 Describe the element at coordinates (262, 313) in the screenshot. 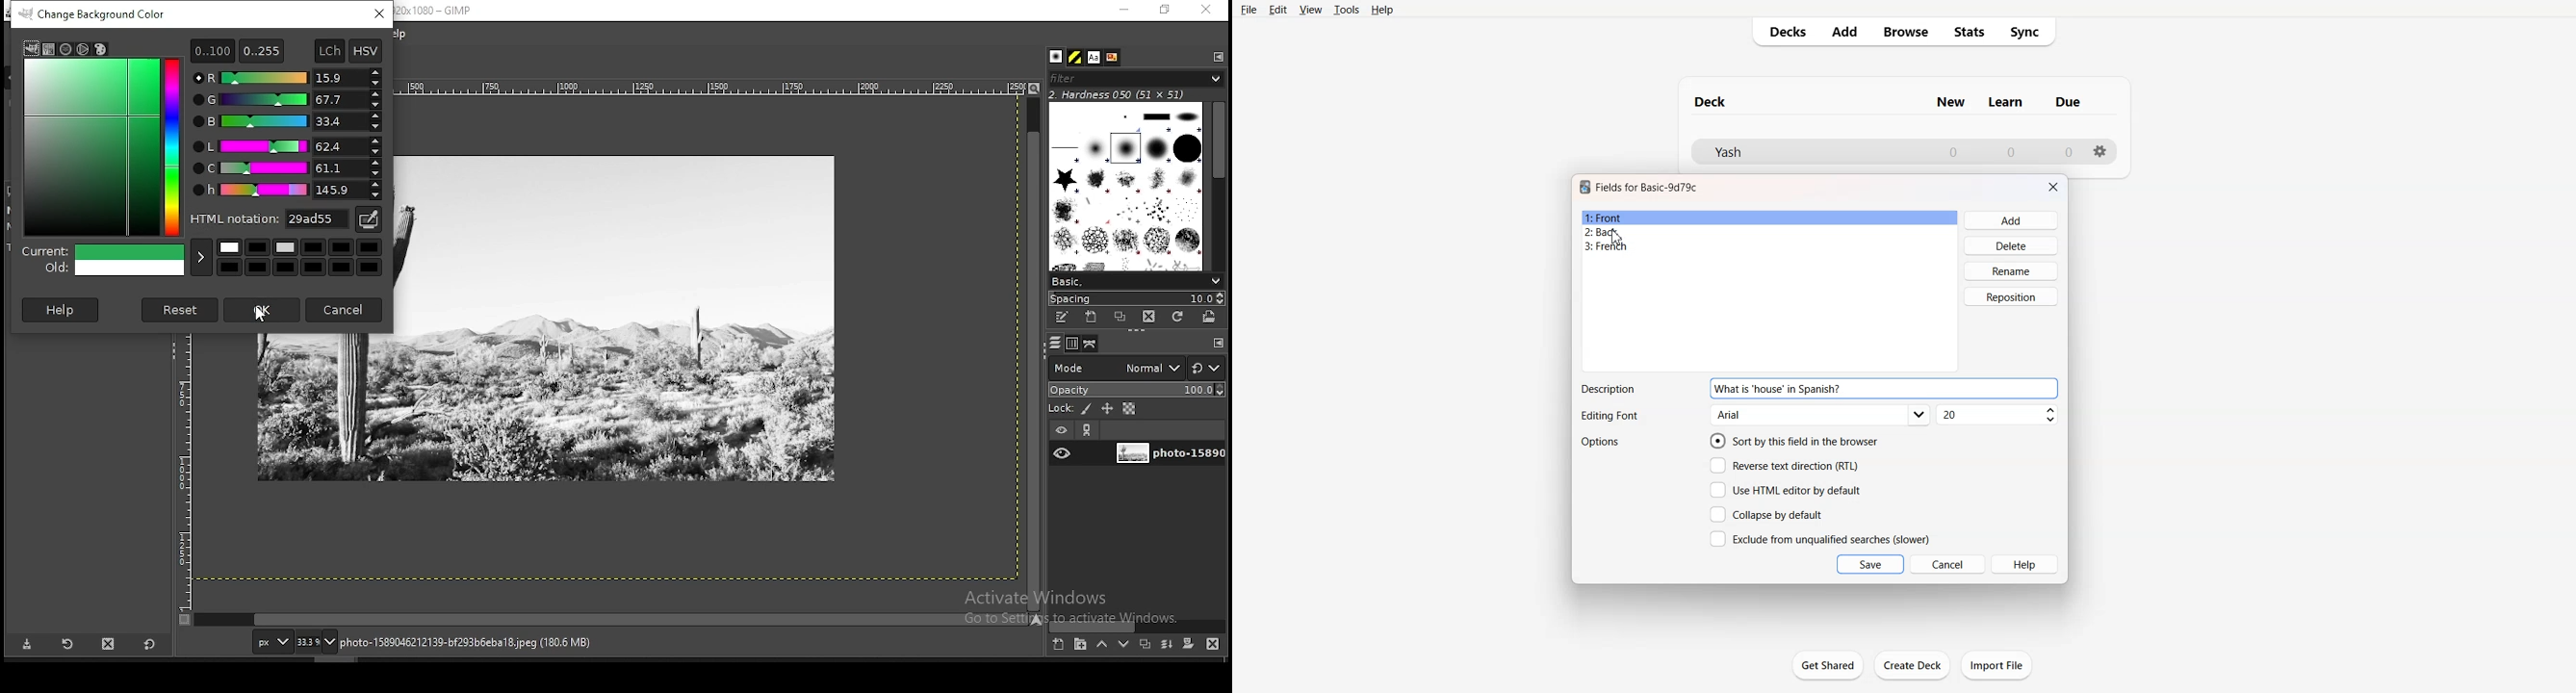

I see `ok` at that location.